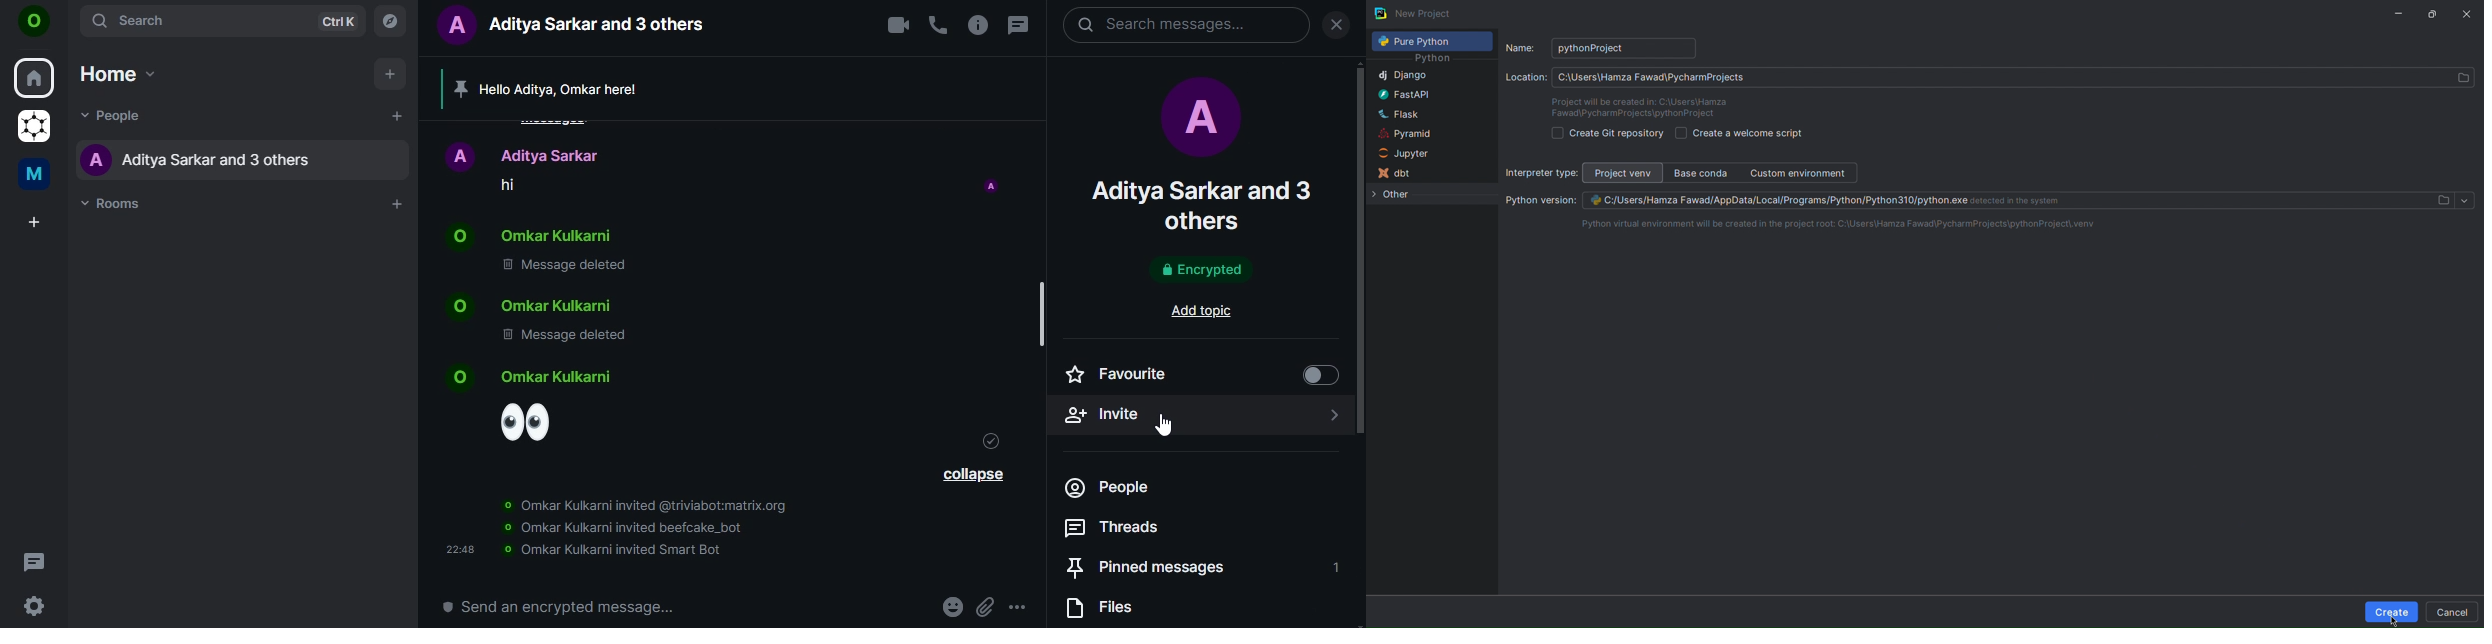  I want to click on C:/Users/Hamza Fawad/AppData/Local/Programs/Python/Python310/python.exe detected in the system, so click(1847, 200).